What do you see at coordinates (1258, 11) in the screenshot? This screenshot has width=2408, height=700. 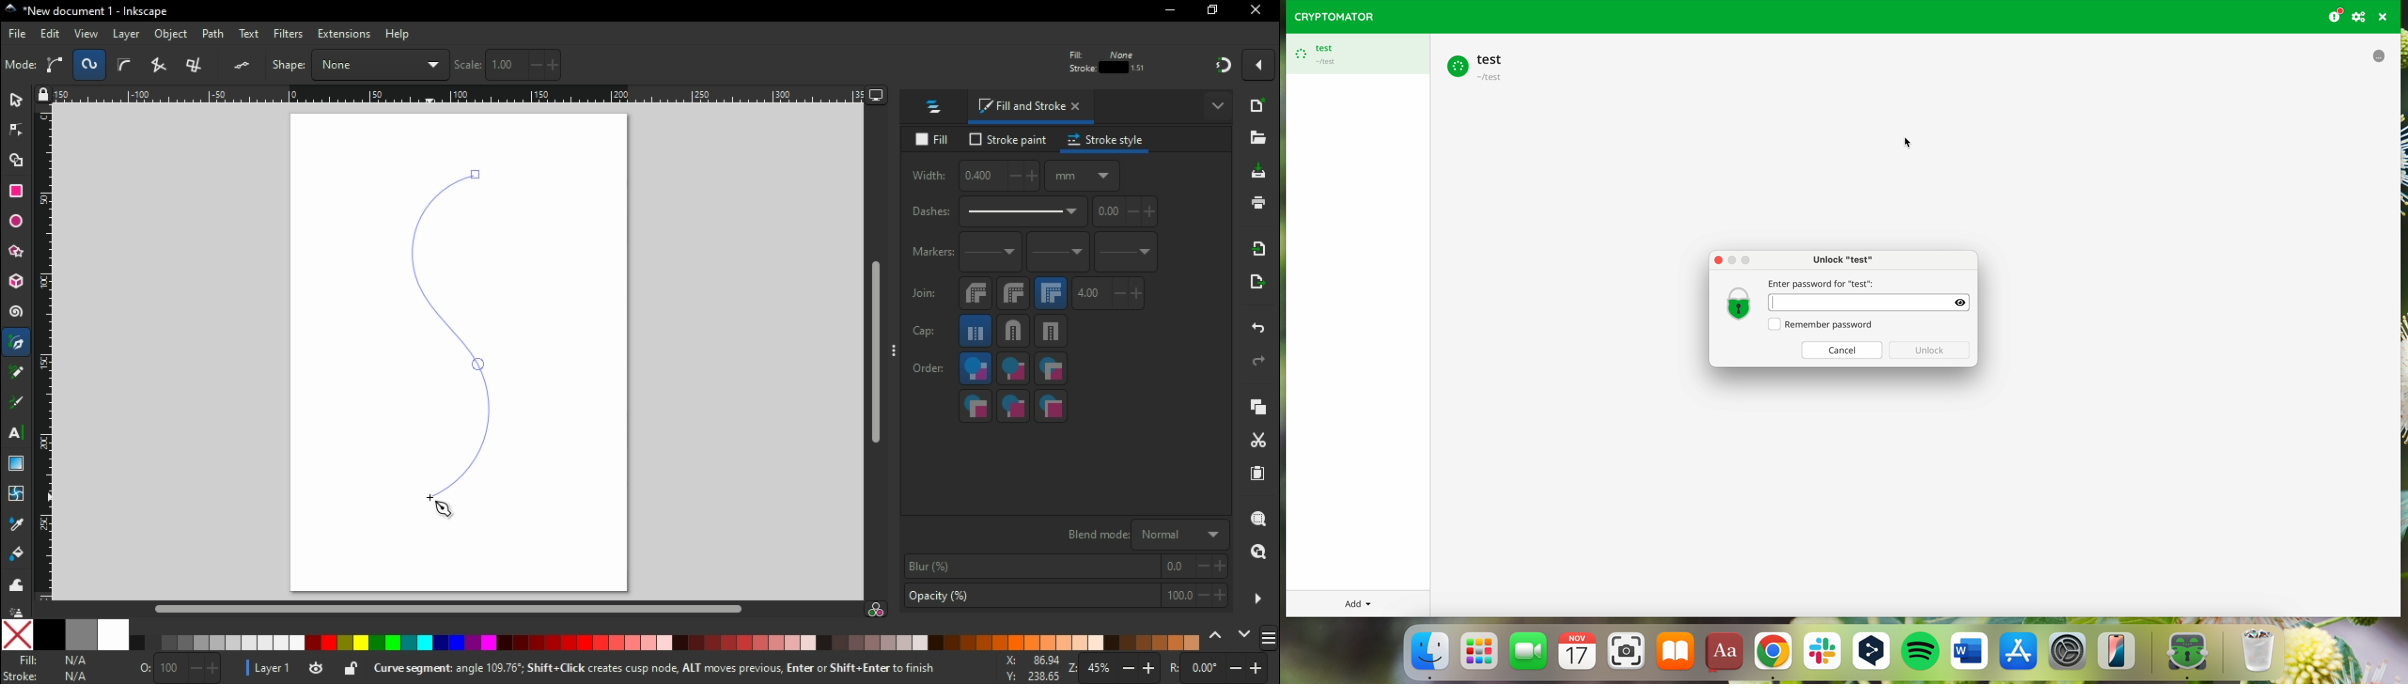 I see `close window` at bounding box center [1258, 11].